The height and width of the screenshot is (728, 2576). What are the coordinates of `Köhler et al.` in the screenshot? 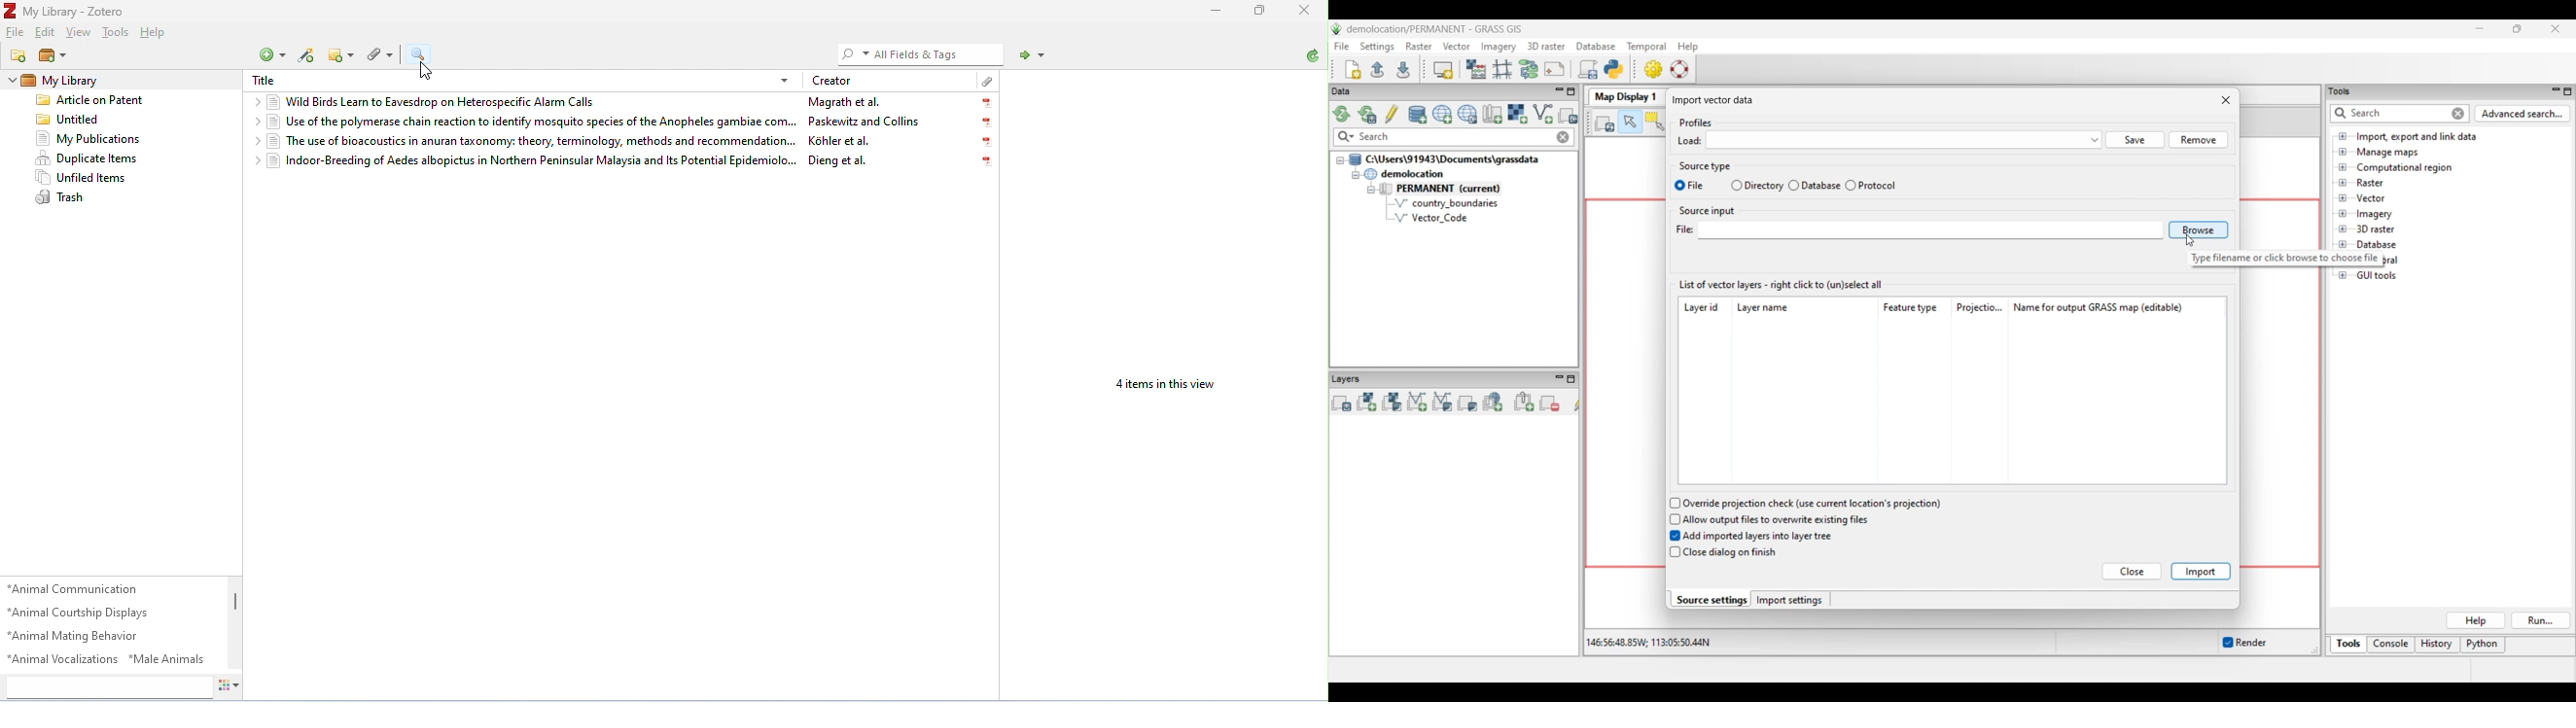 It's located at (837, 141).